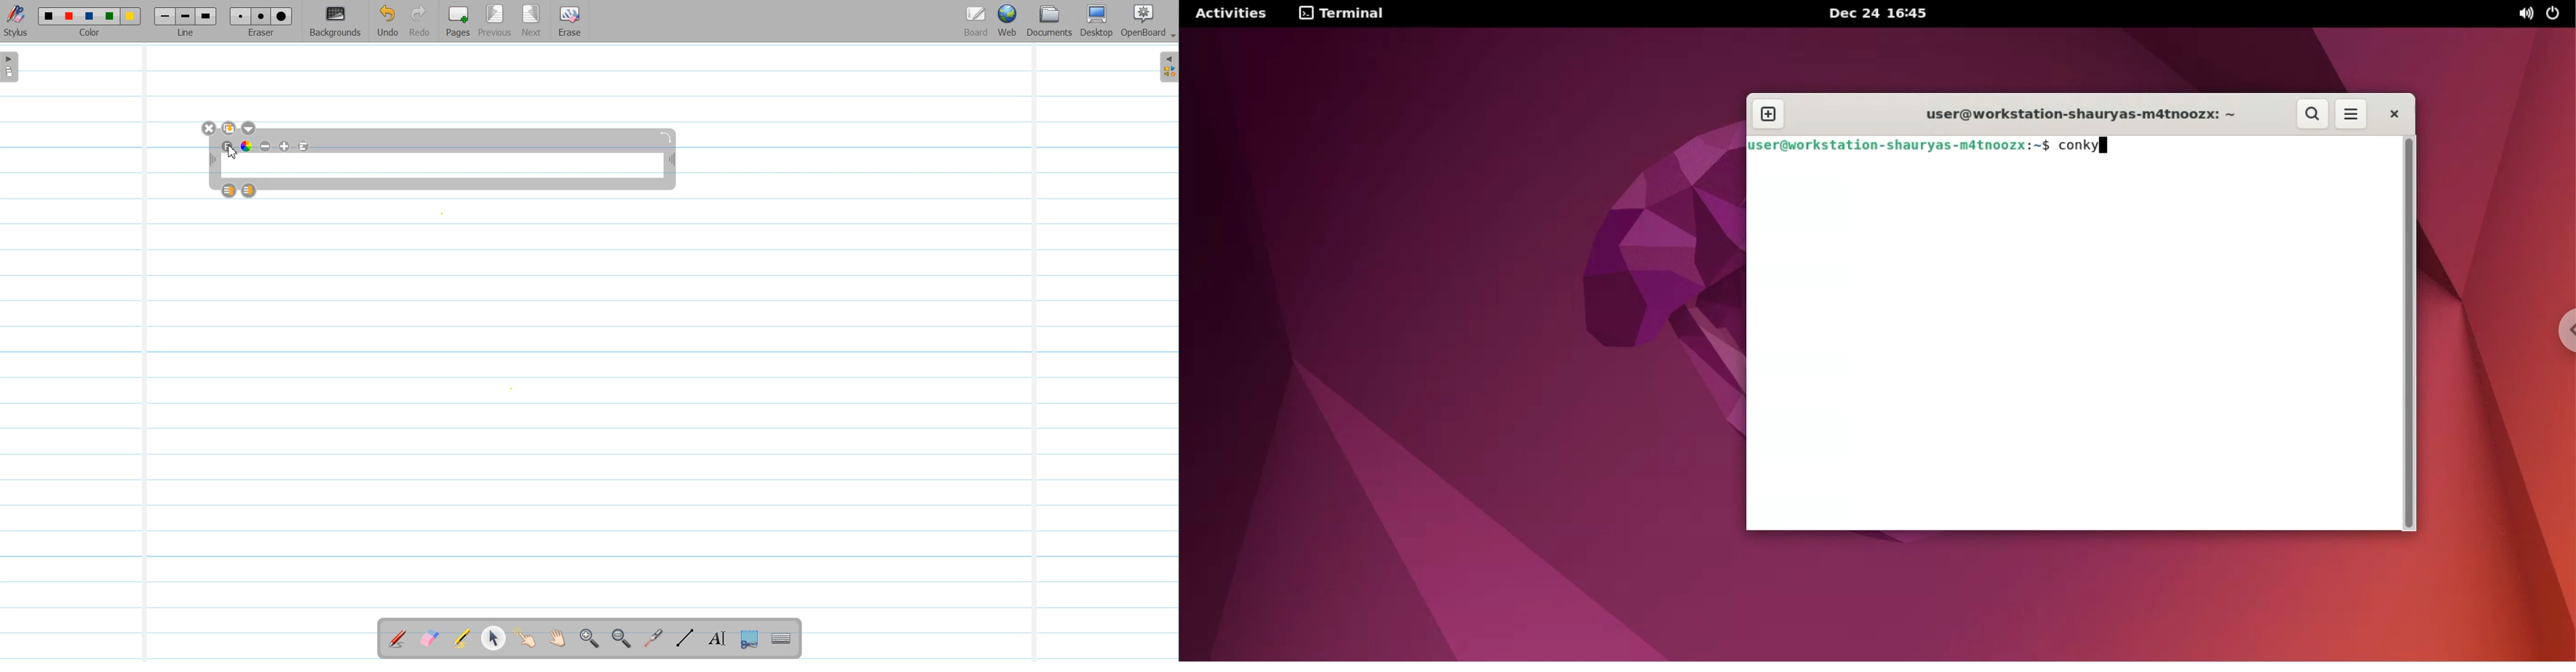  What do you see at coordinates (557, 639) in the screenshot?
I see `Scroll Page` at bounding box center [557, 639].